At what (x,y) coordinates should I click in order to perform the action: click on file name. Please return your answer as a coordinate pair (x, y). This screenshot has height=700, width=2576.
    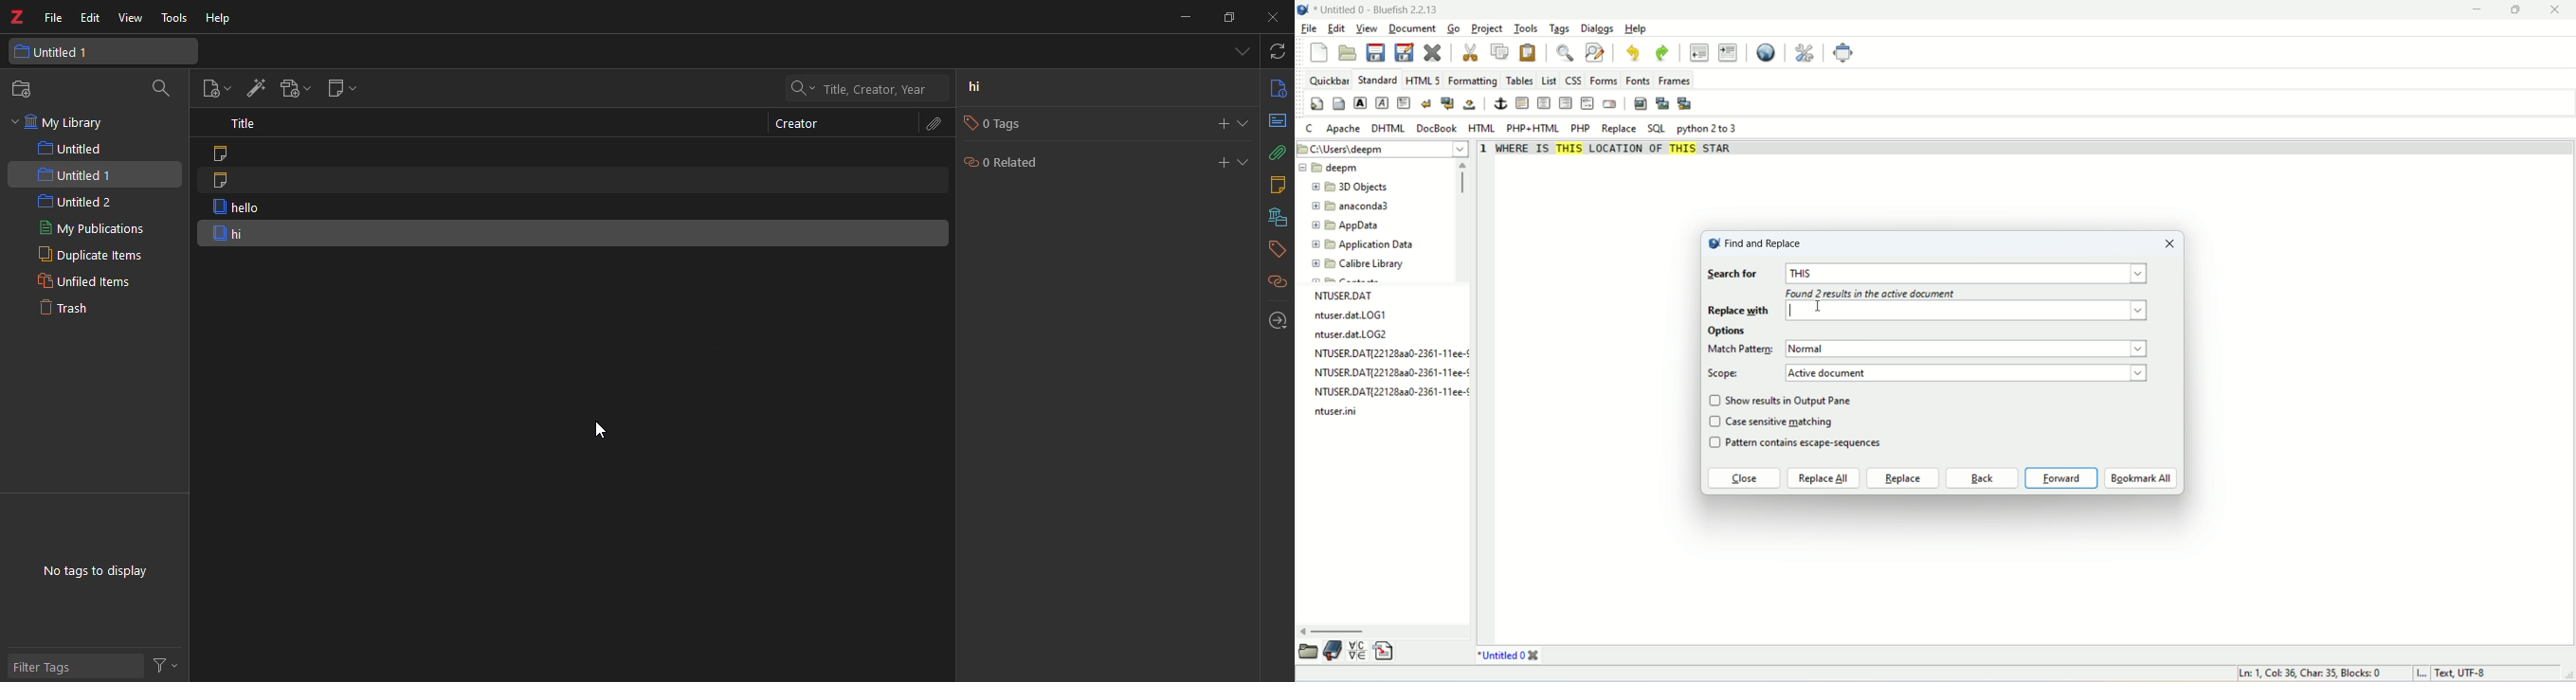
    Looking at the image, I should click on (1394, 354).